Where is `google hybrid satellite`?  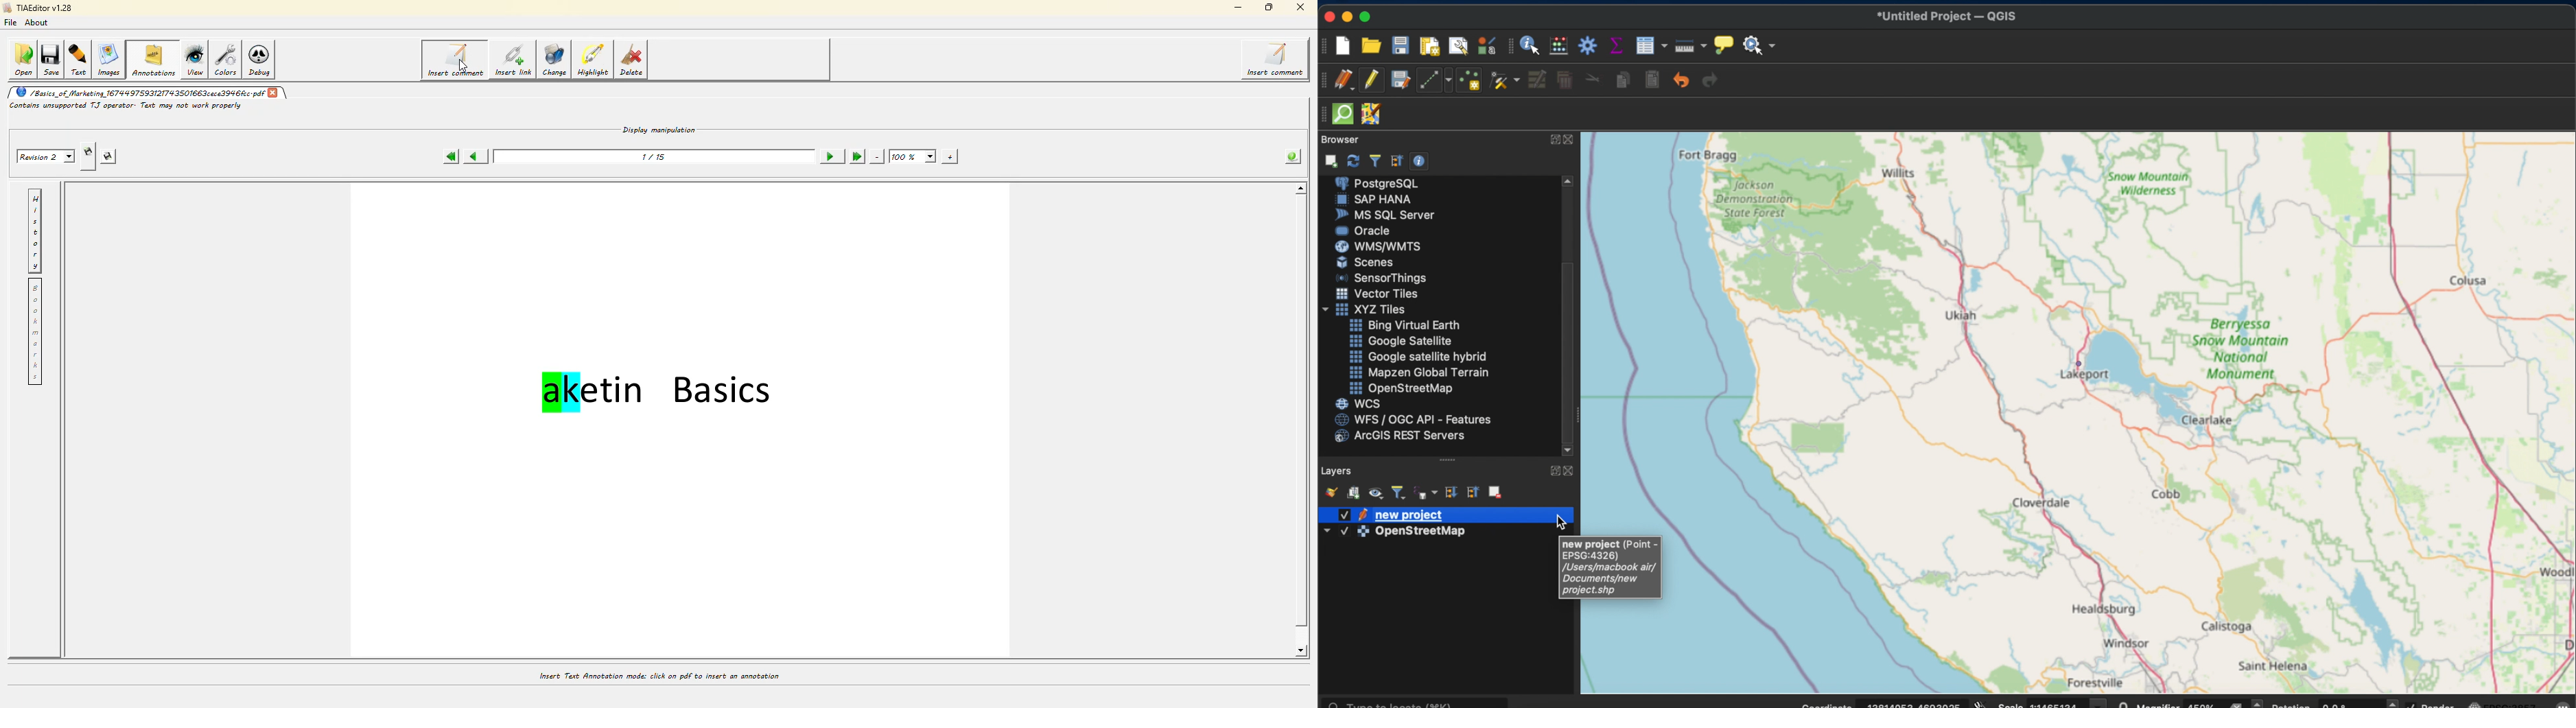 google hybrid satellite is located at coordinates (1419, 356).